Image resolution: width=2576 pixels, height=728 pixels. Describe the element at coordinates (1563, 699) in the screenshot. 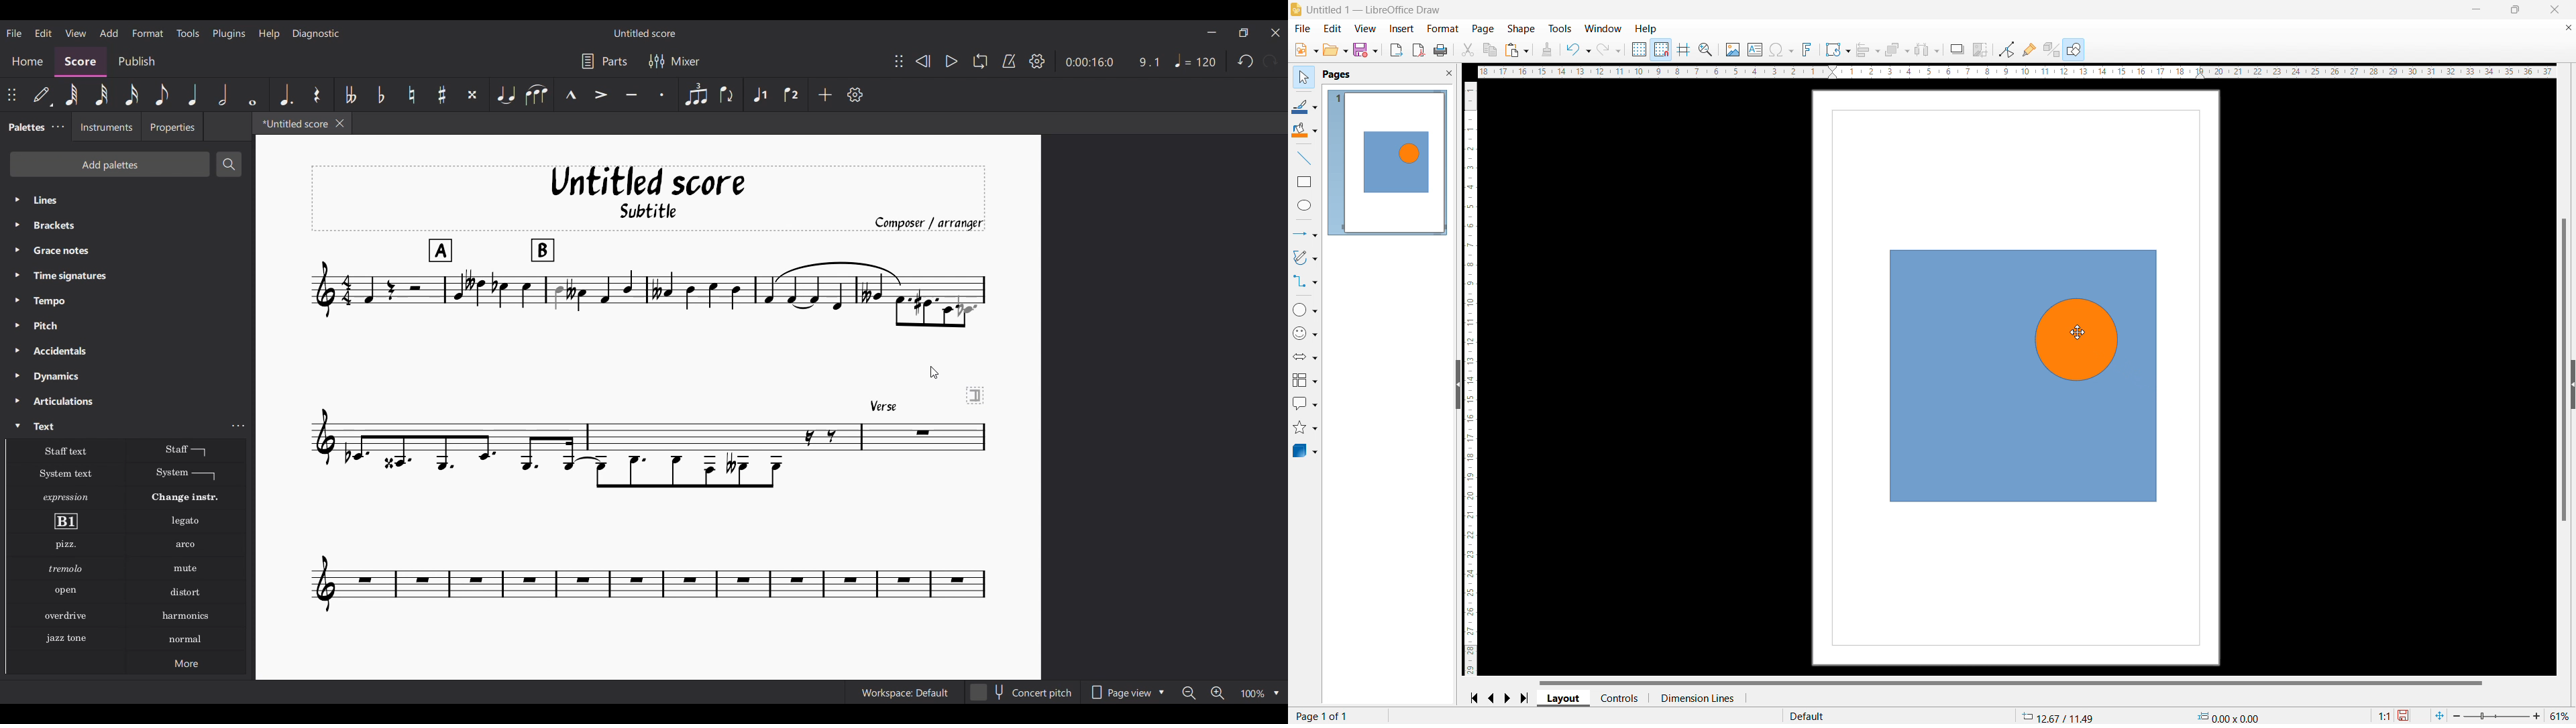

I see `layout` at that location.